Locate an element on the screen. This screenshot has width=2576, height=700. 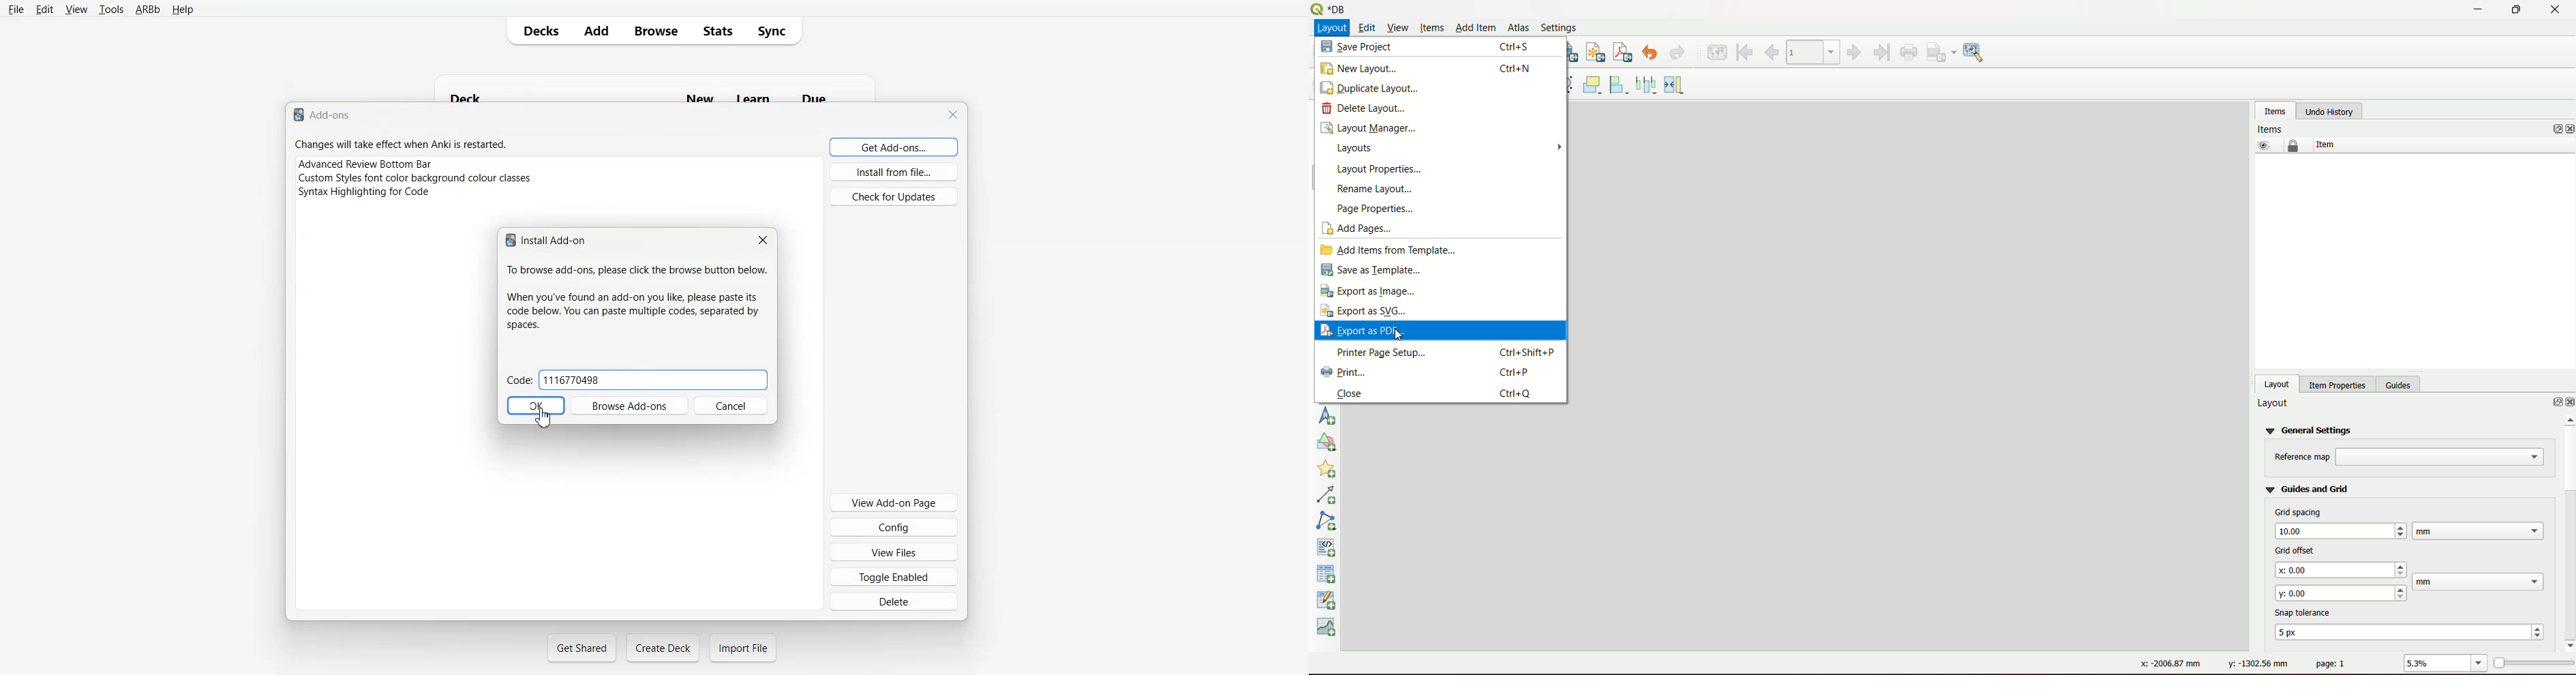
Get Add-ons is located at coordinates (894, 147).